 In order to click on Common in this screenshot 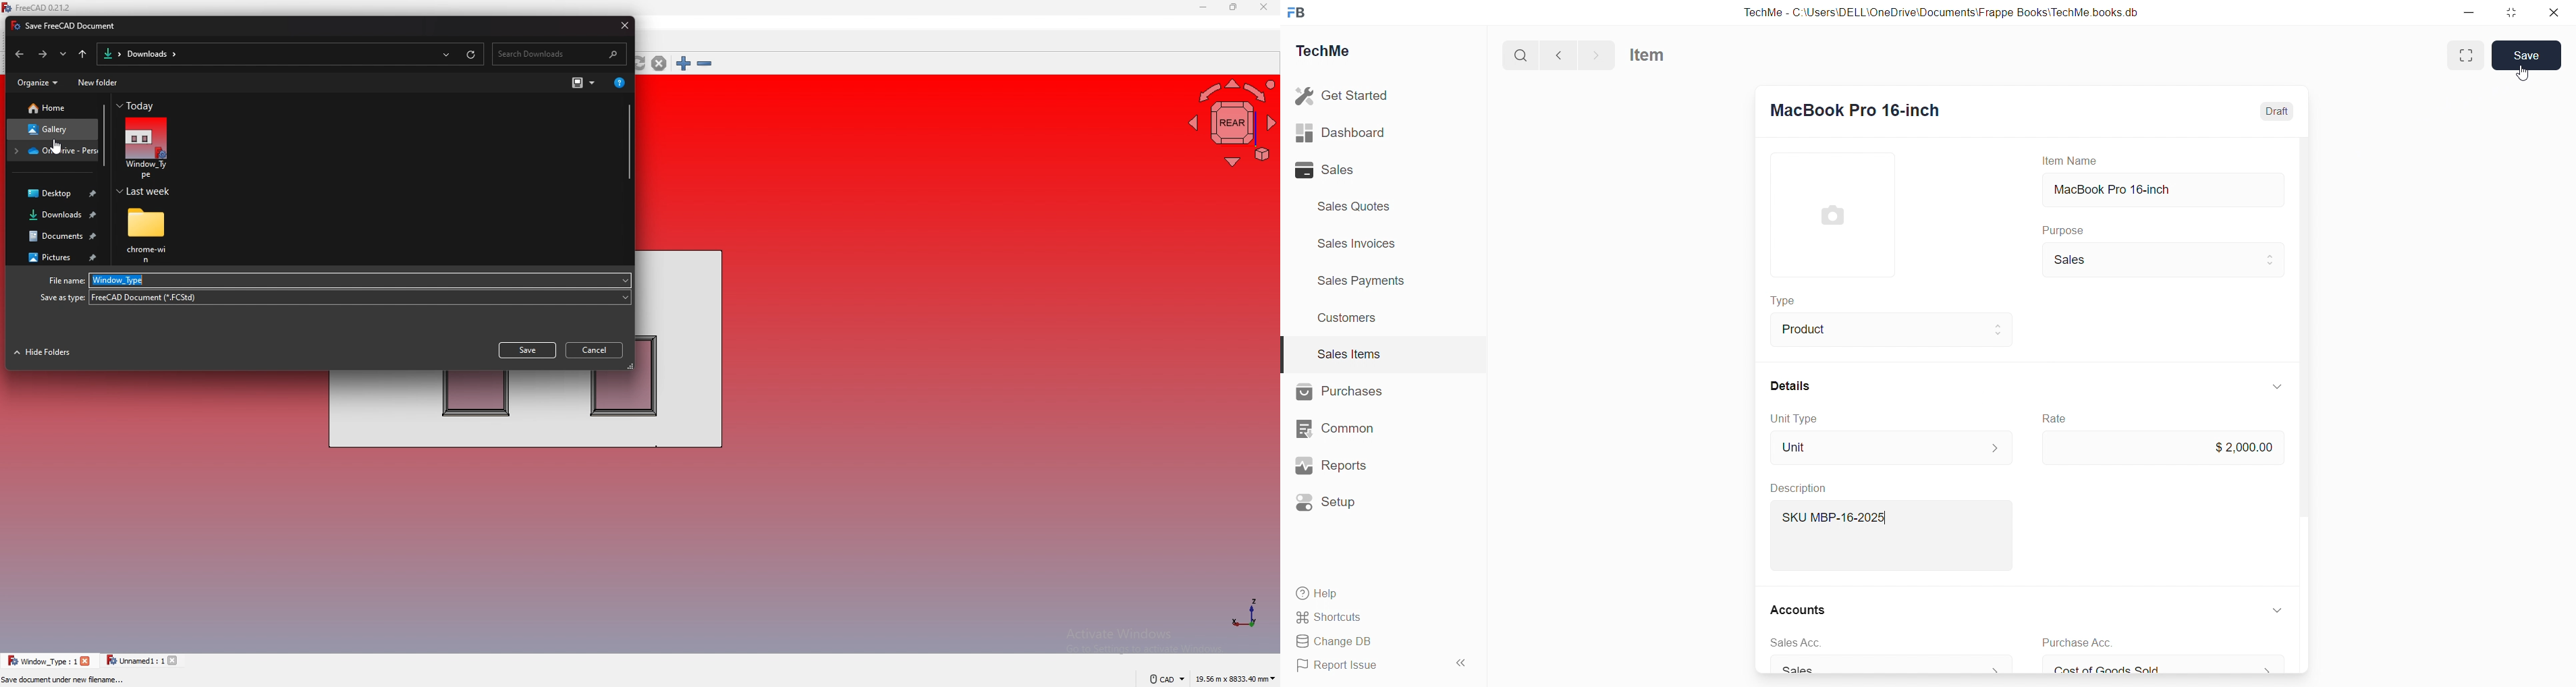, I will do `click(1338, 429)`.